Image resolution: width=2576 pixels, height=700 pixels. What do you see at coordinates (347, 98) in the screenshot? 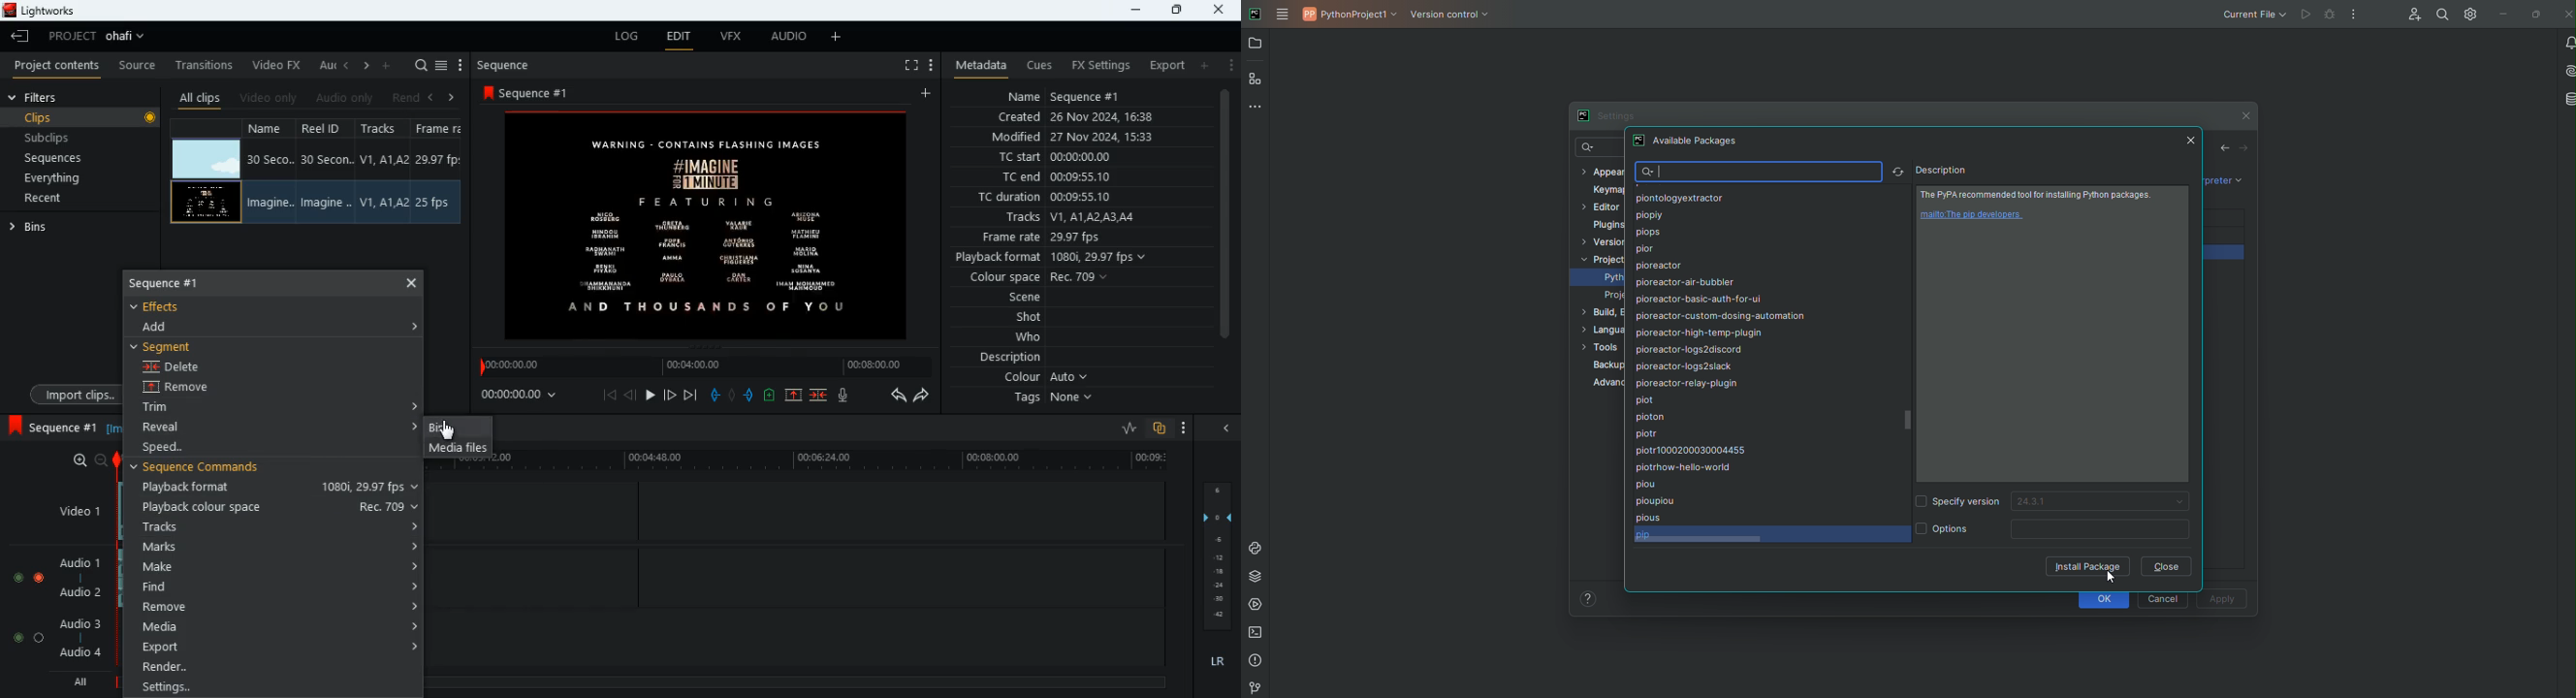
I see `audio only` at bounding box center [347, 98].